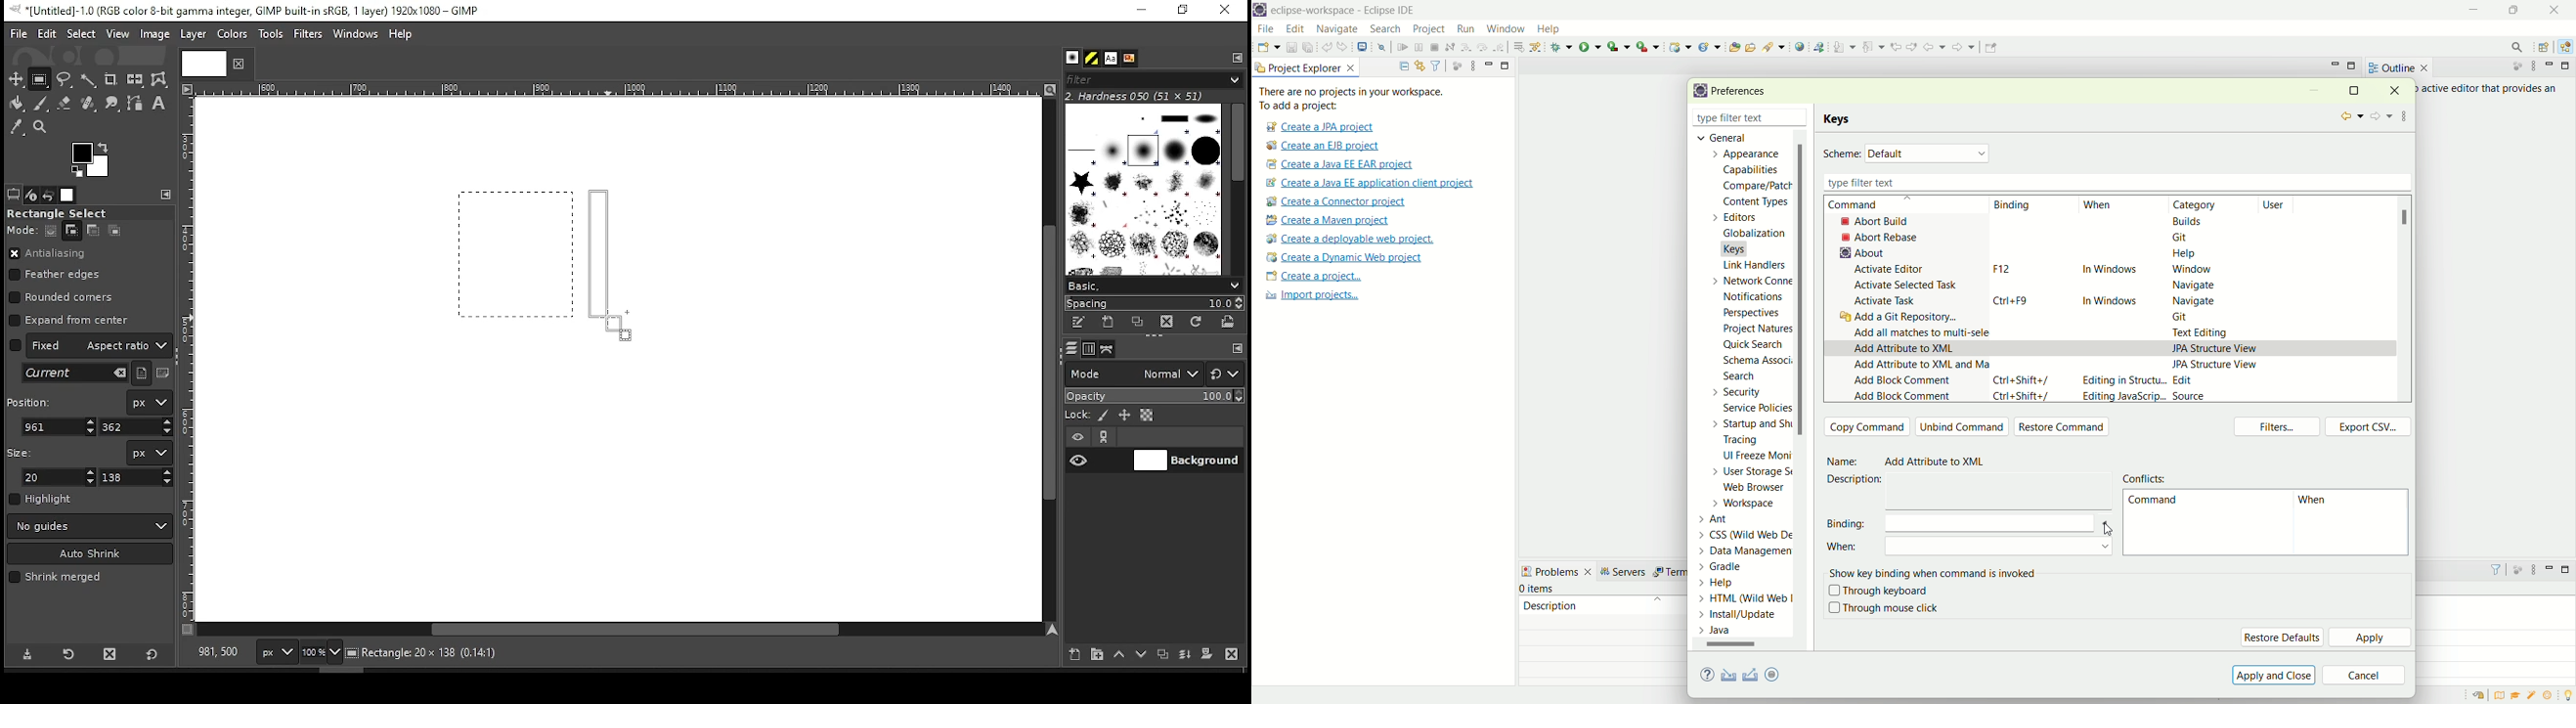  Describe the element at coordinates (42, 79) in the screenshot. I see `rectangular selection tool` at that location.